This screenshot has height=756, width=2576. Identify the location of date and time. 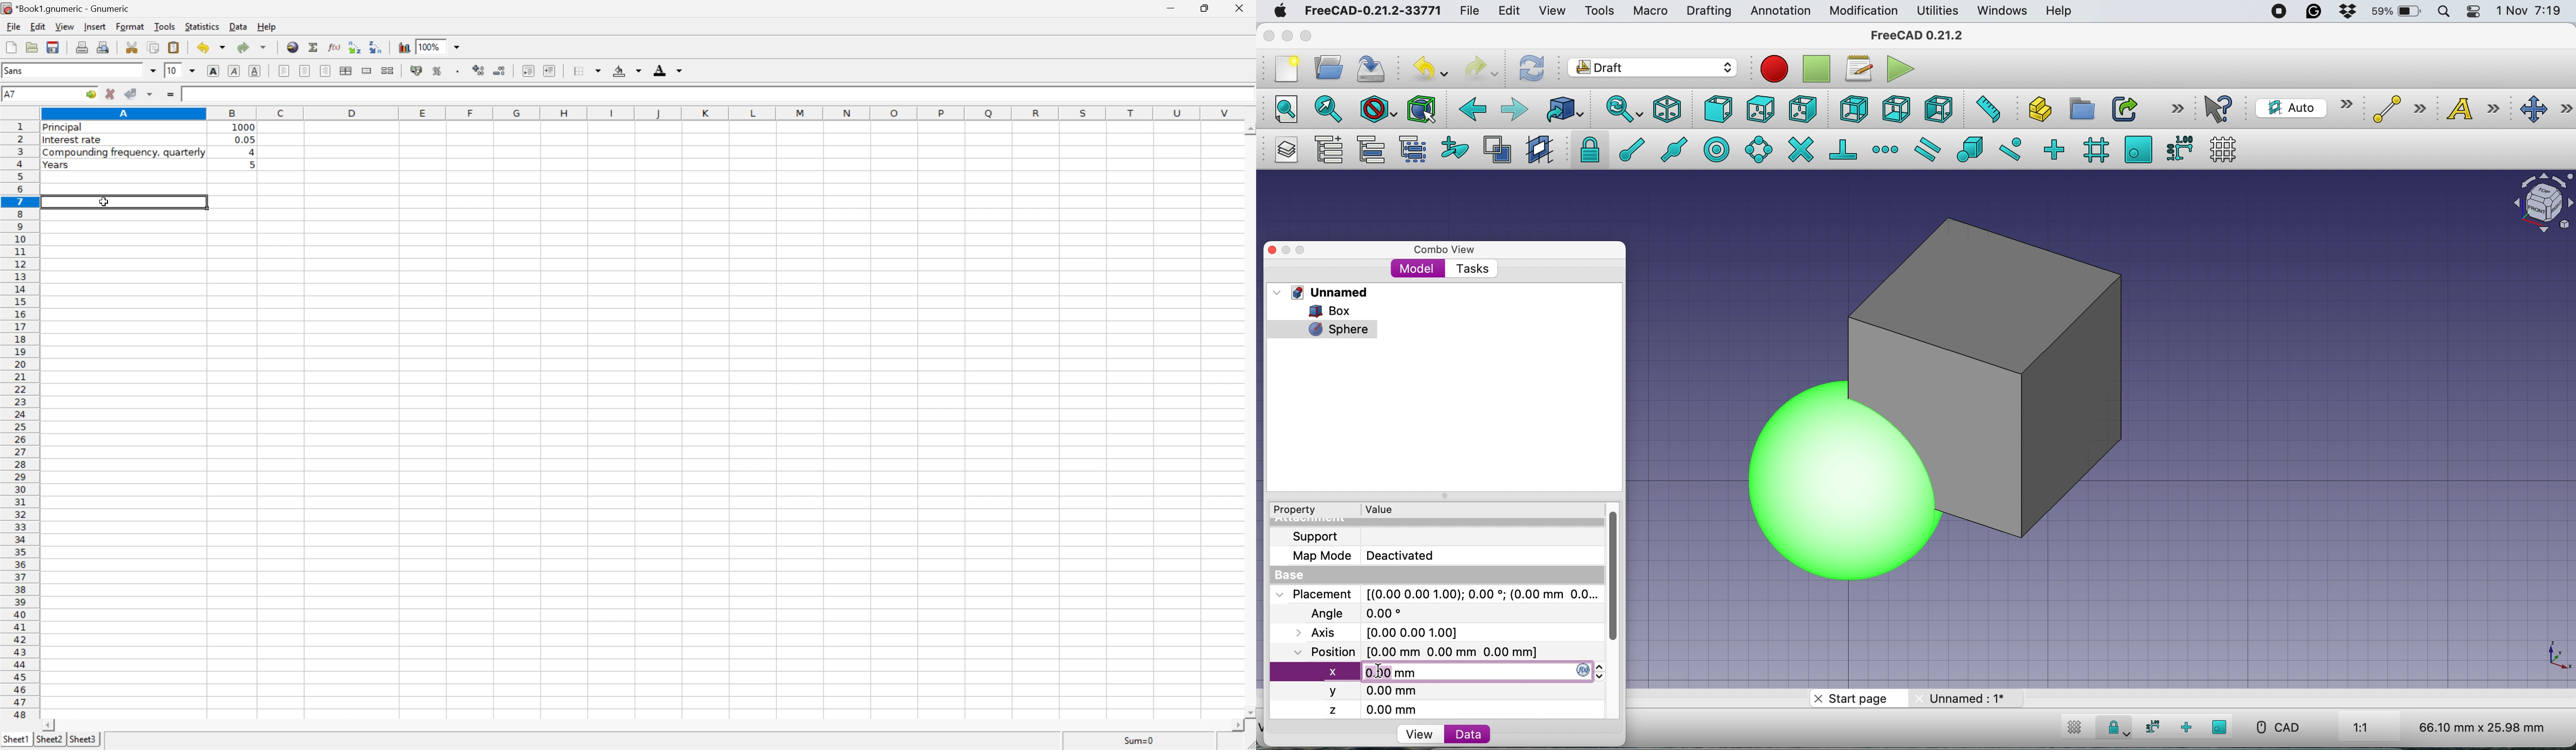
(2530, 11).